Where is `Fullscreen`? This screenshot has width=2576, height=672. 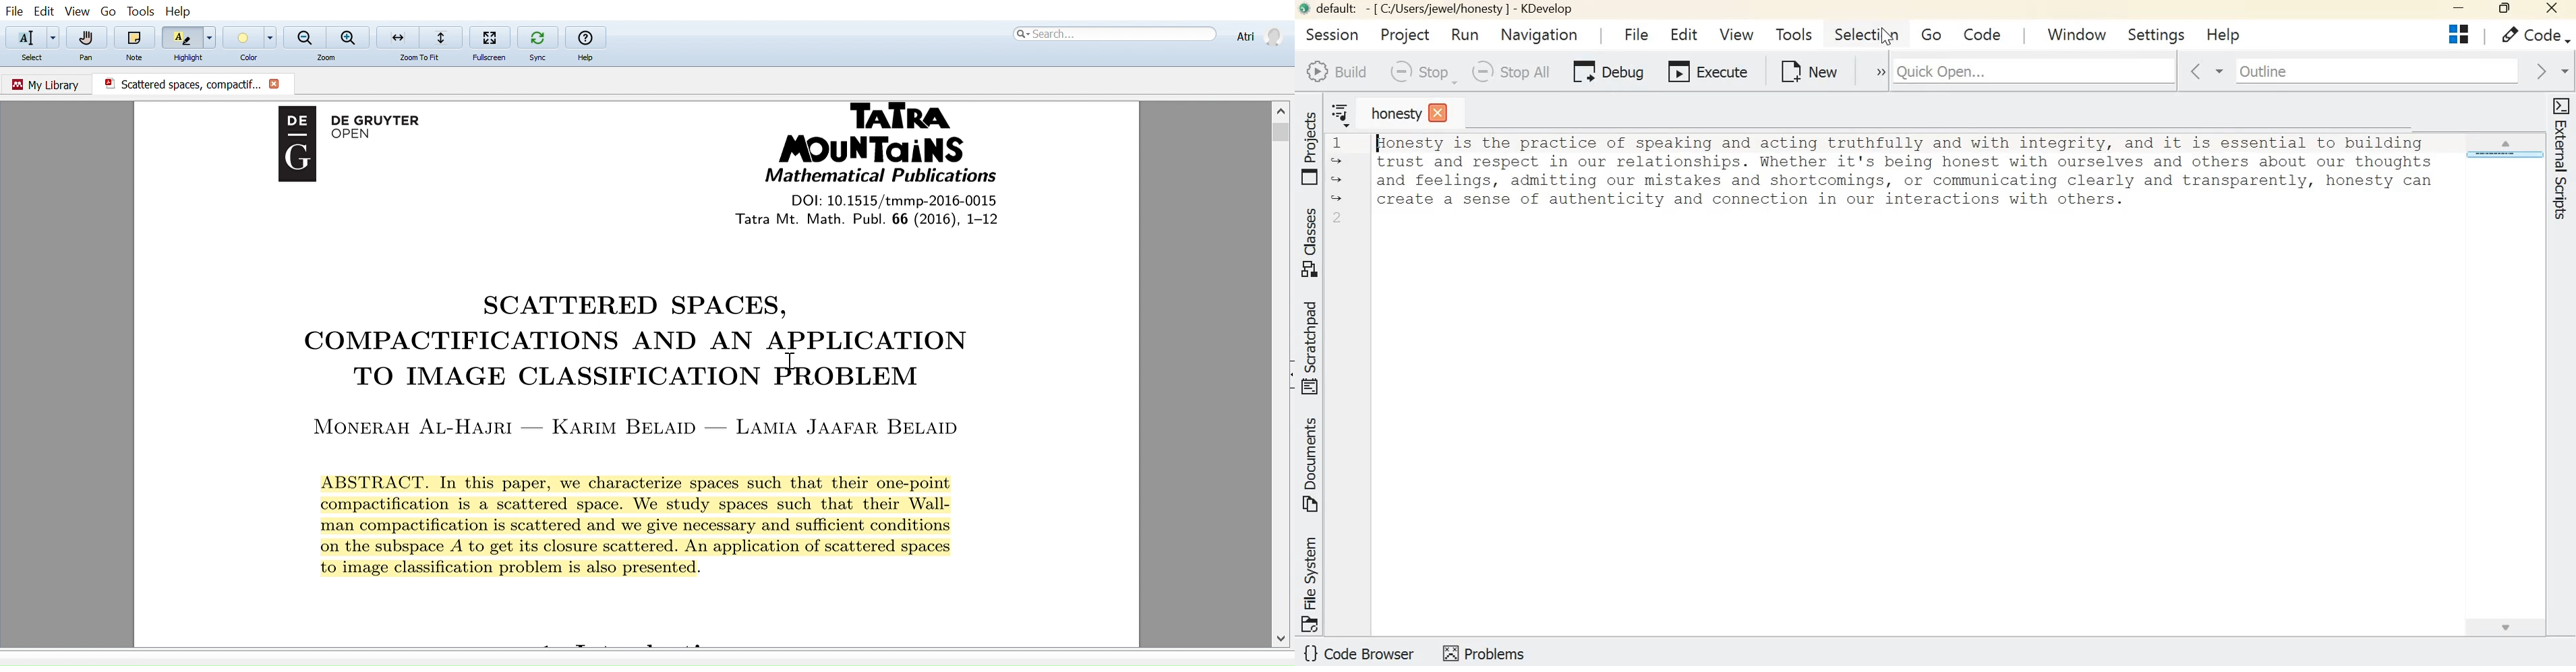
Fullscreen is located at coordinates (490, 36).